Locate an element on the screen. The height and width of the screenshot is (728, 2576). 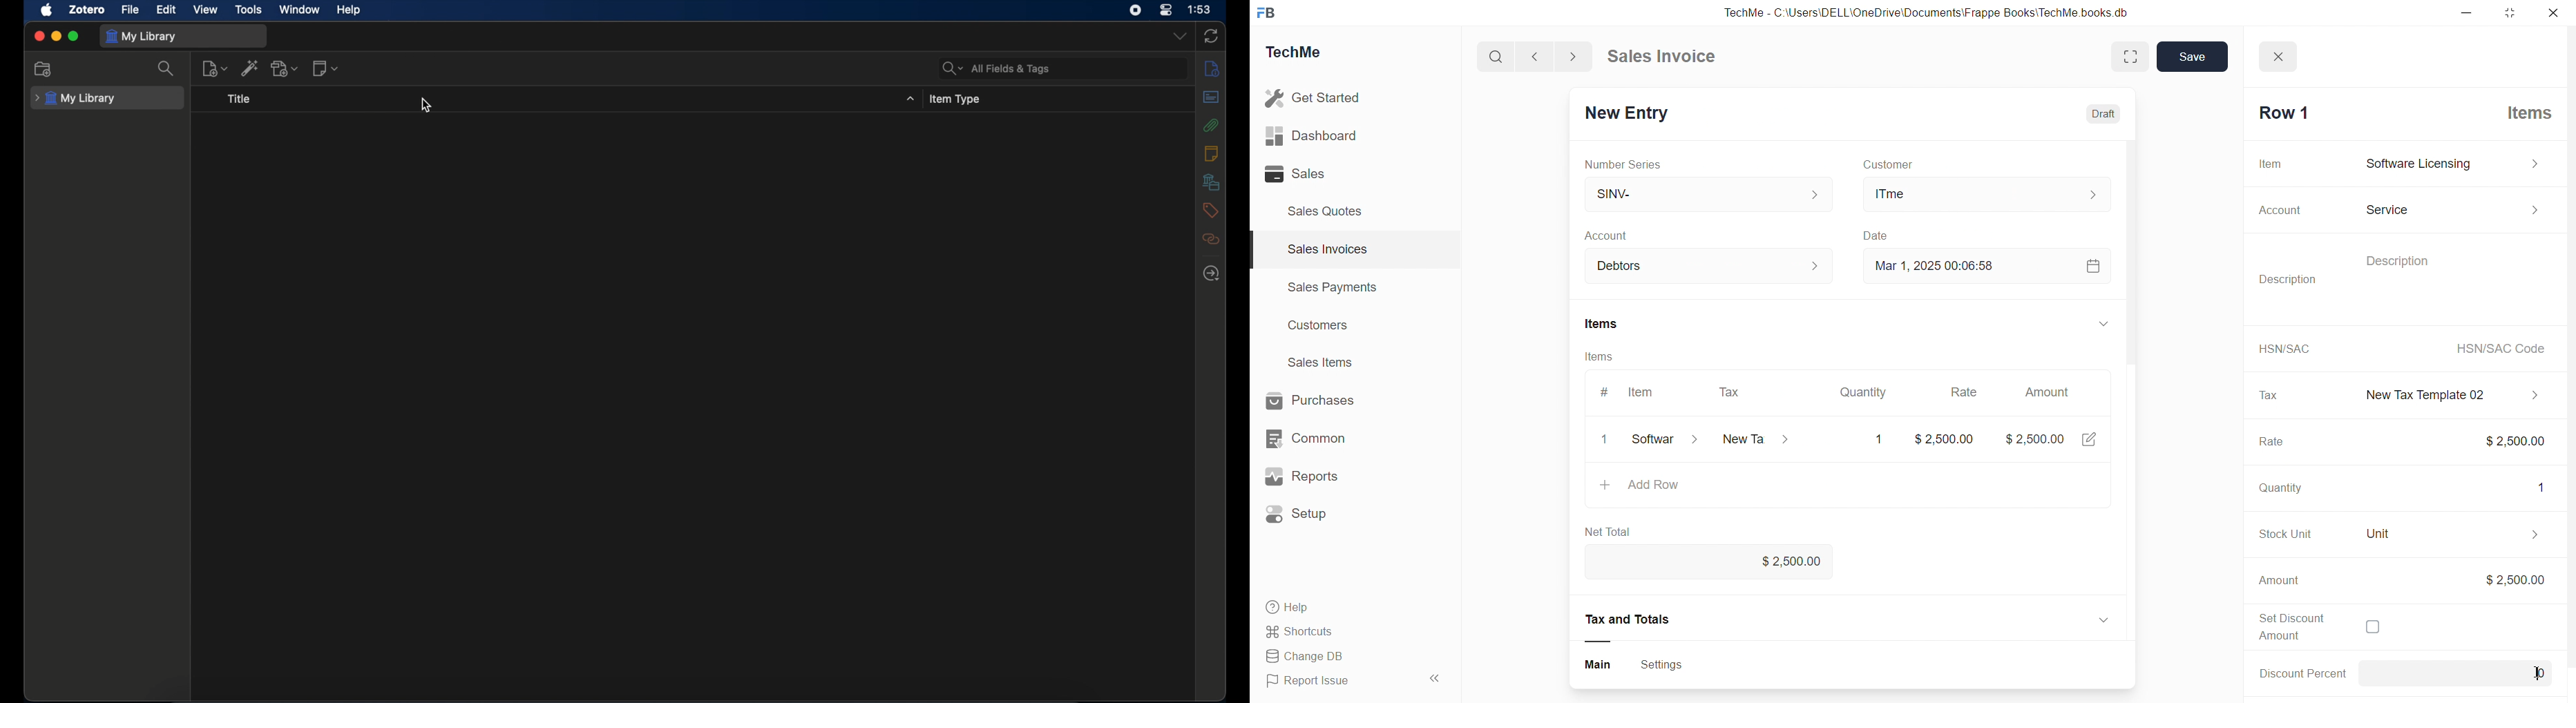
Account is located at coordinates (1637, 263).